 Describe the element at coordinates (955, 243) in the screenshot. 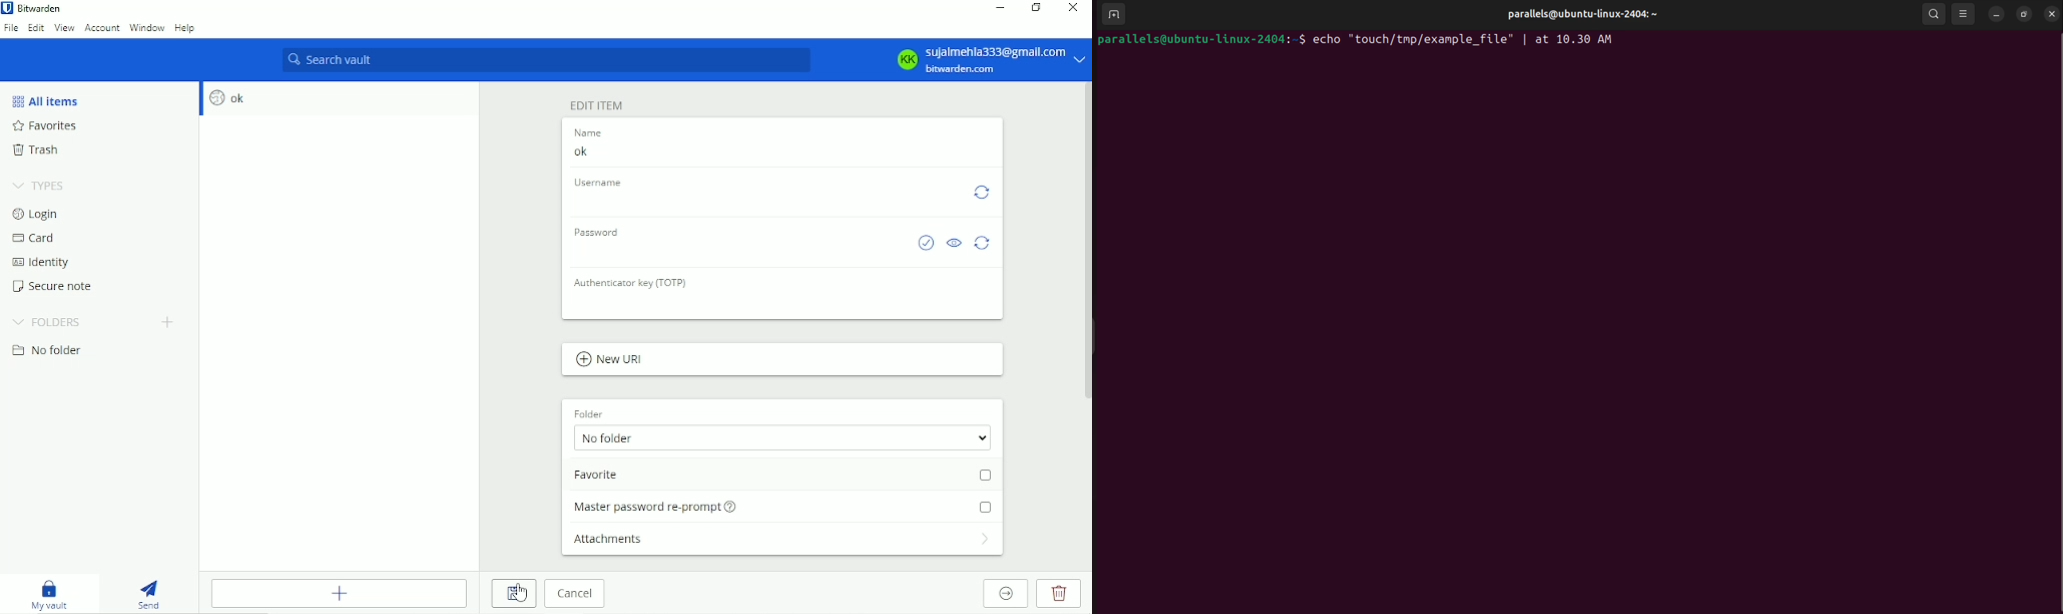

I see `Toggle visibility` at that location.